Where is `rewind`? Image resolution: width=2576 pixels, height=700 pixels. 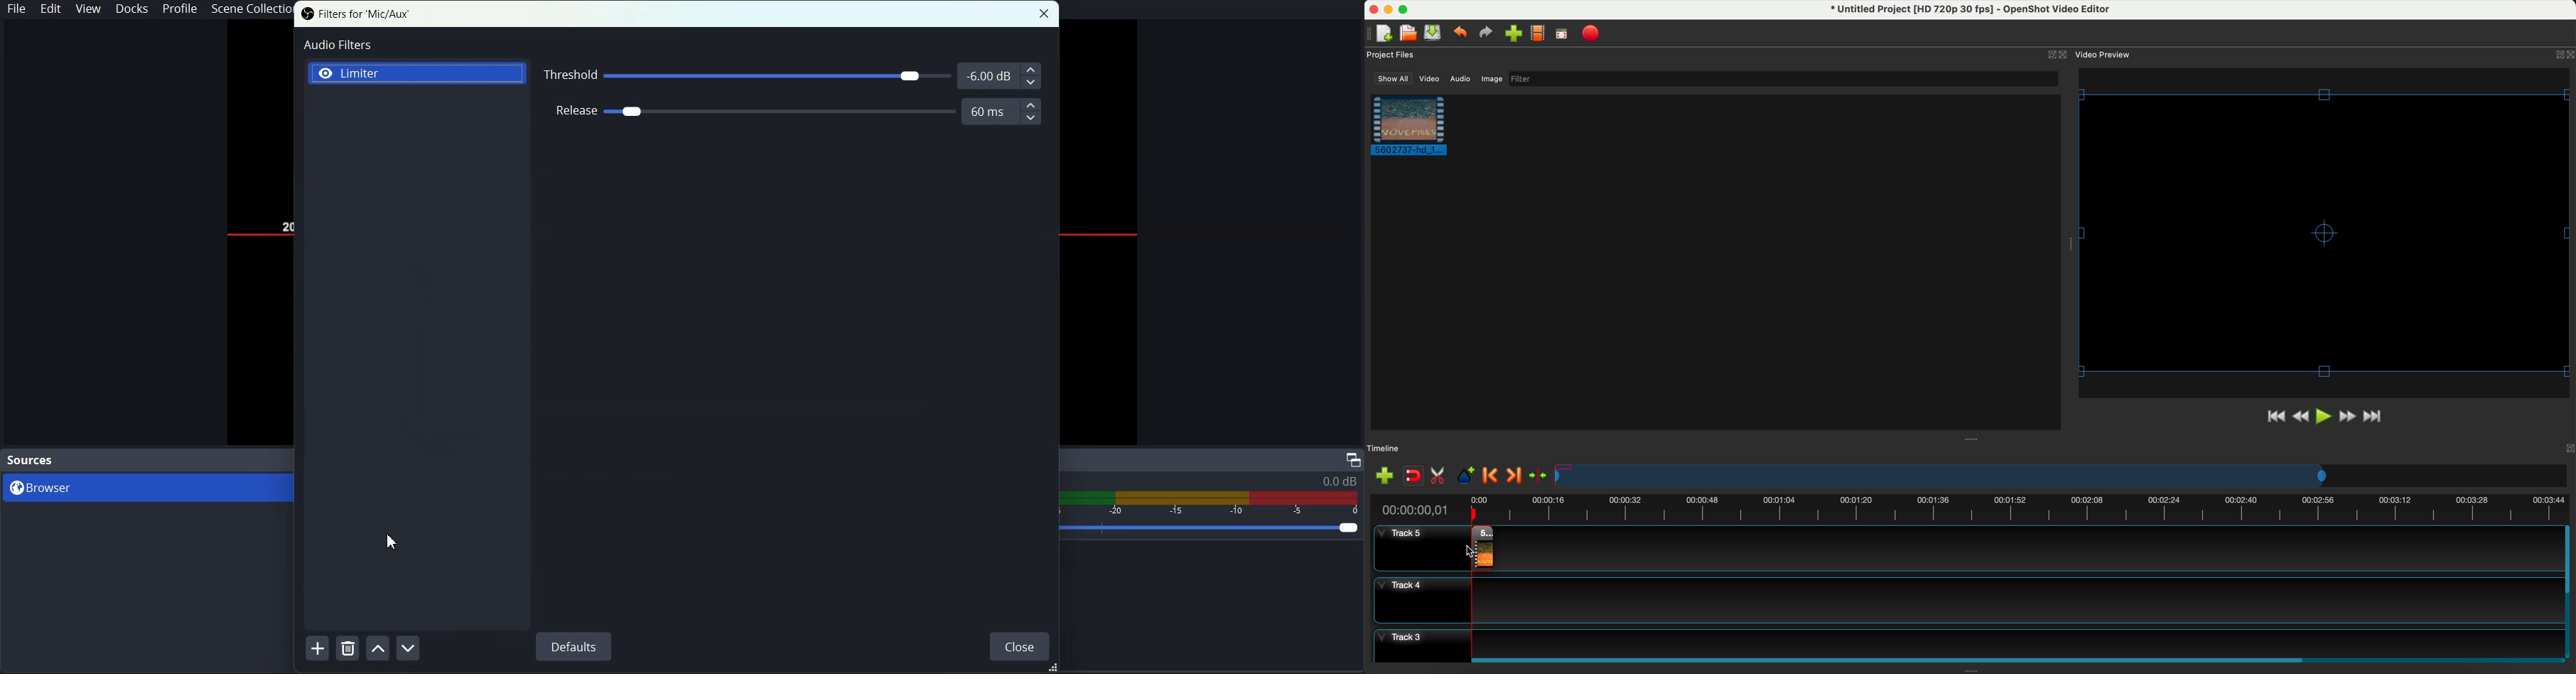
rewind is located at coordinates (2299, 418).